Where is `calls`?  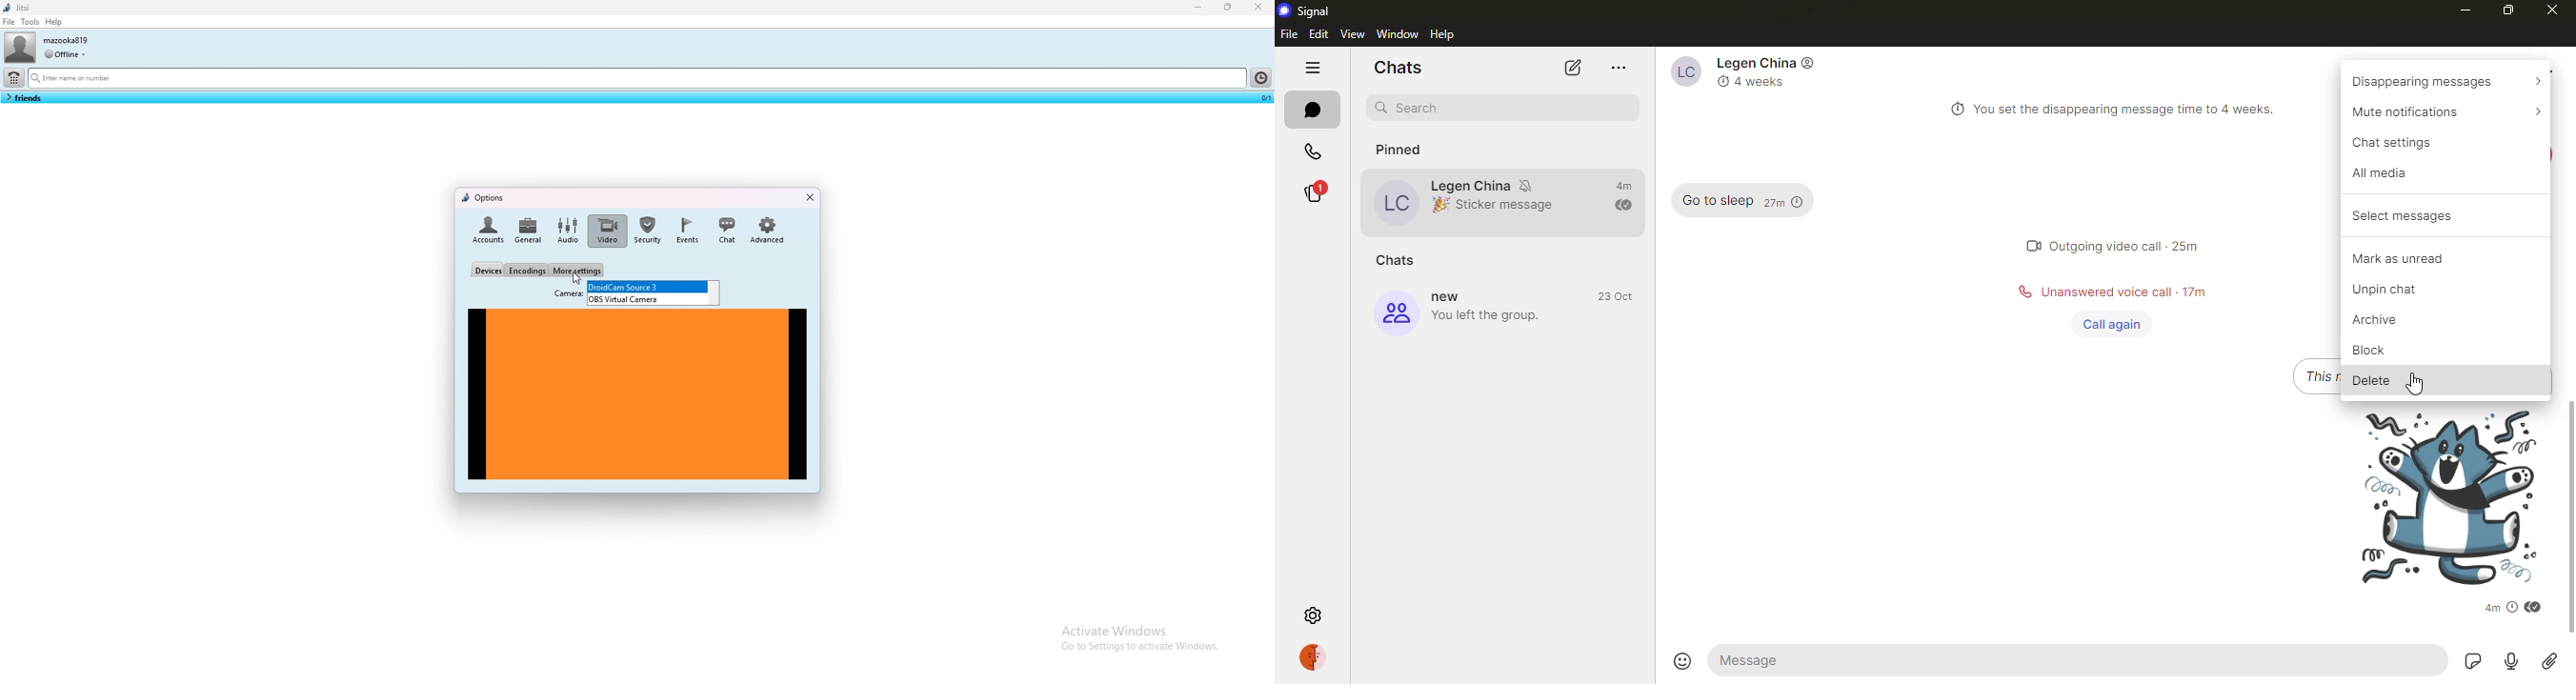
calls is located at coordinates (1313, 151).